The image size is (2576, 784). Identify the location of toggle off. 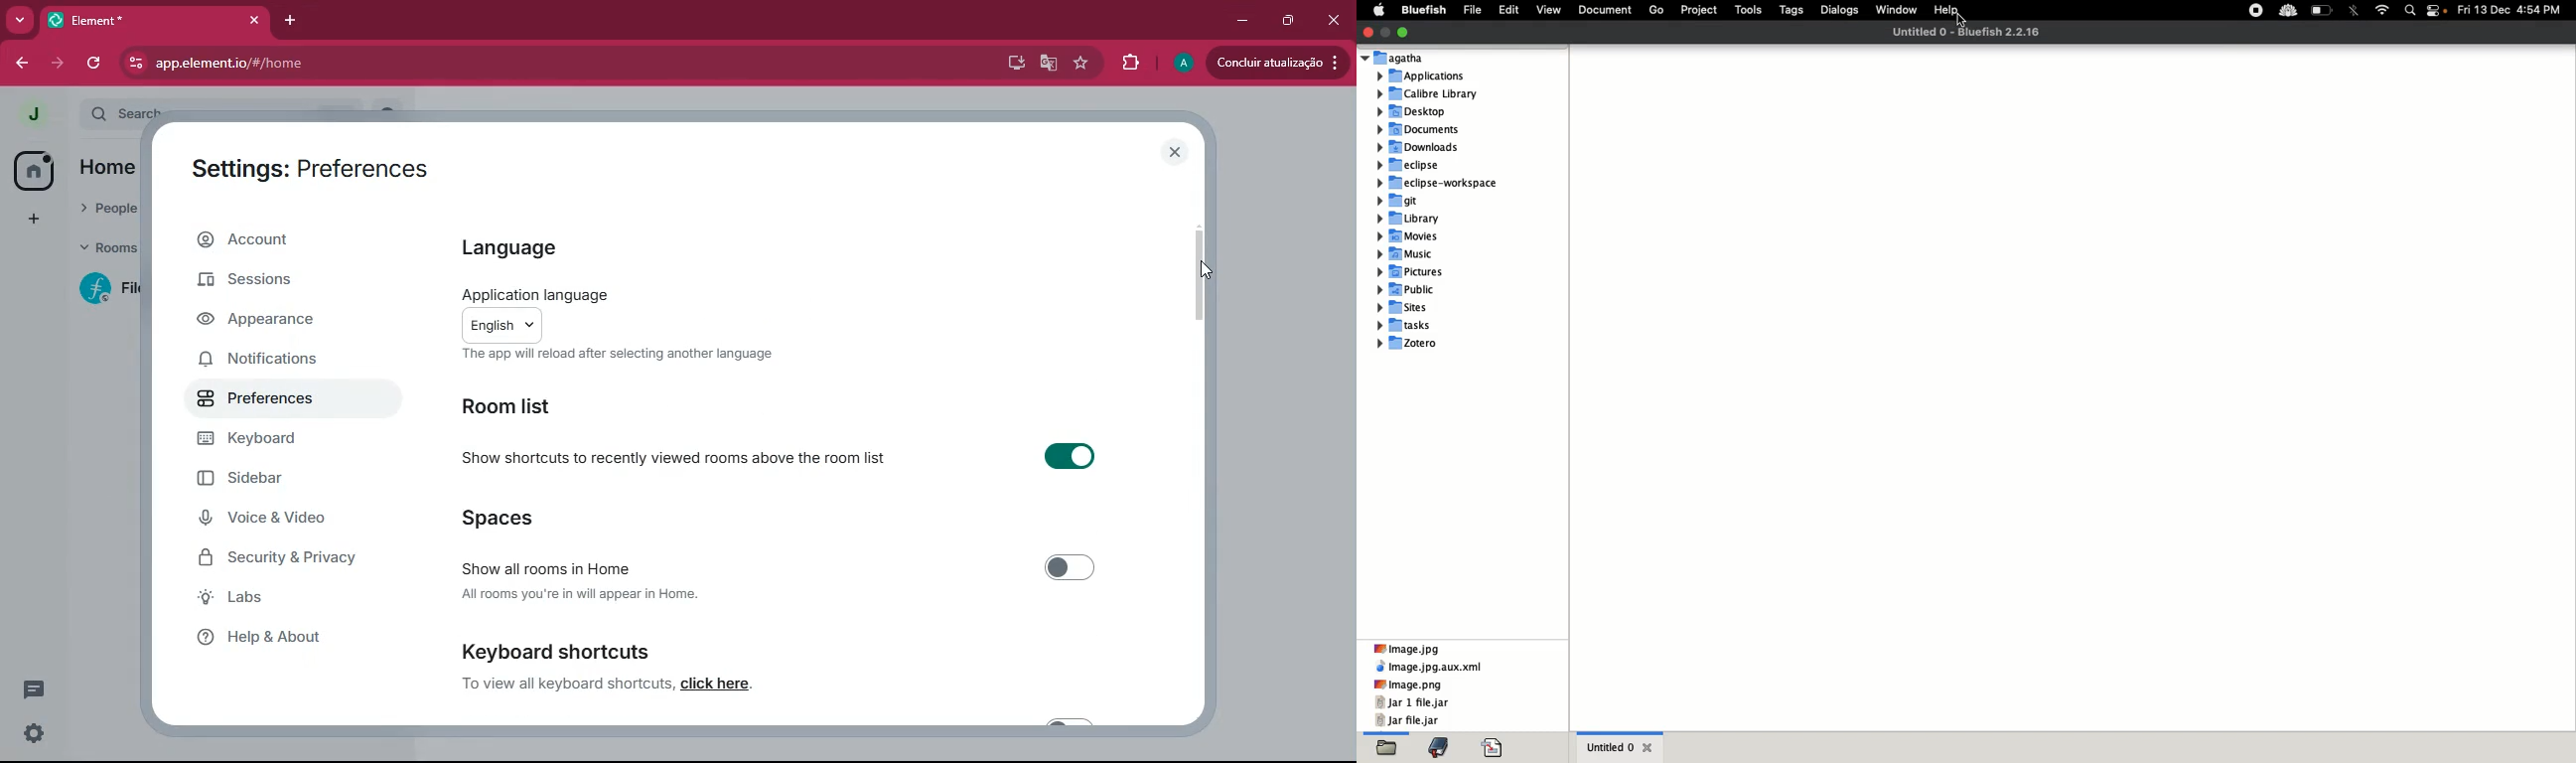
(1068, 564).